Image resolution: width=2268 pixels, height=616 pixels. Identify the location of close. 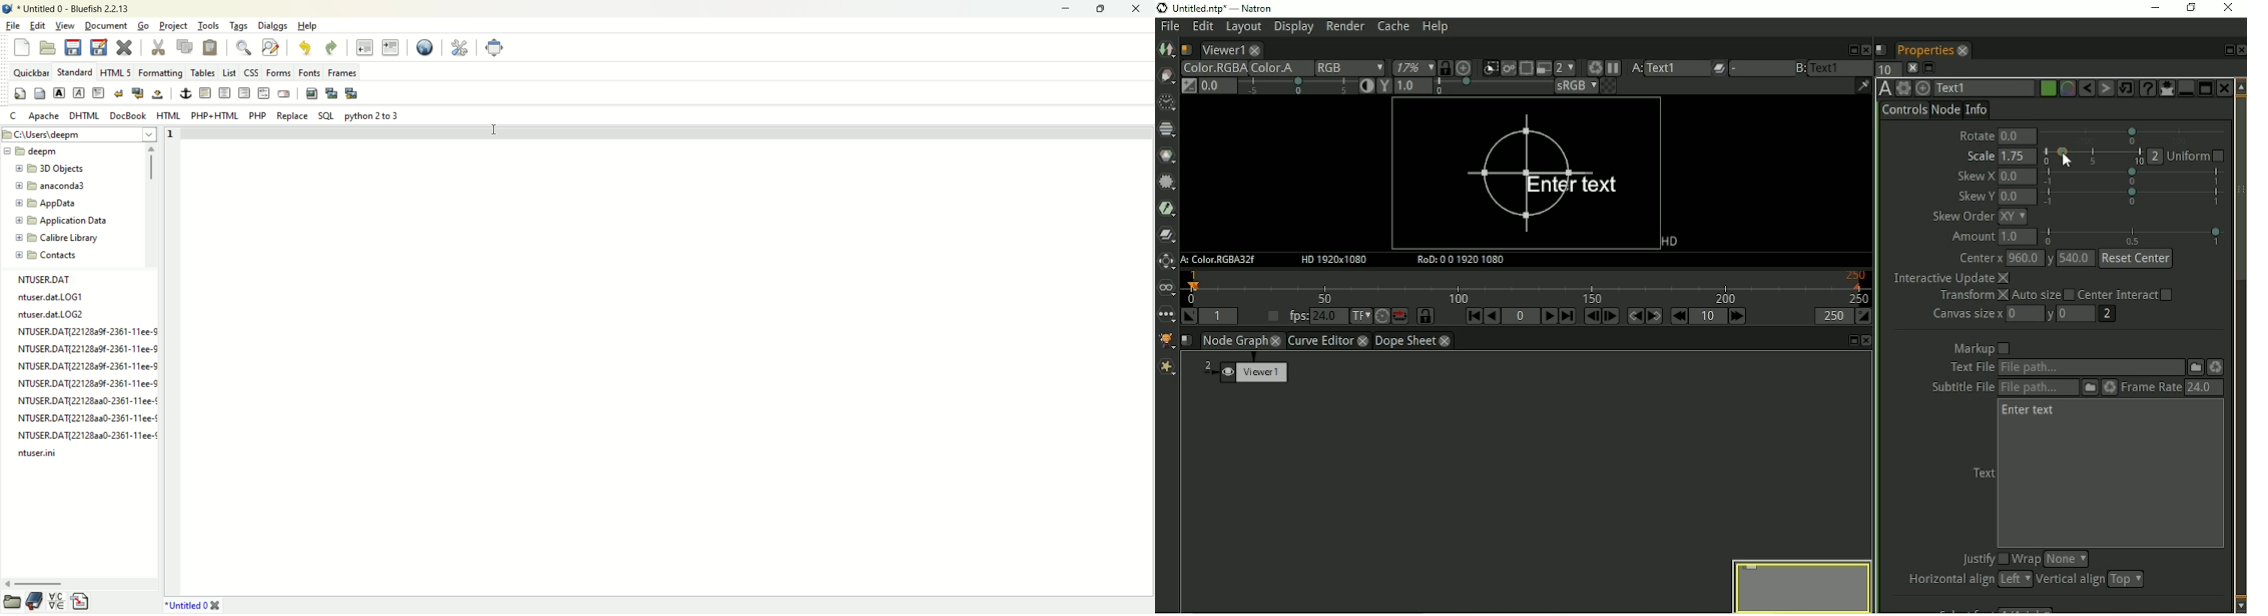
(1141, 7).